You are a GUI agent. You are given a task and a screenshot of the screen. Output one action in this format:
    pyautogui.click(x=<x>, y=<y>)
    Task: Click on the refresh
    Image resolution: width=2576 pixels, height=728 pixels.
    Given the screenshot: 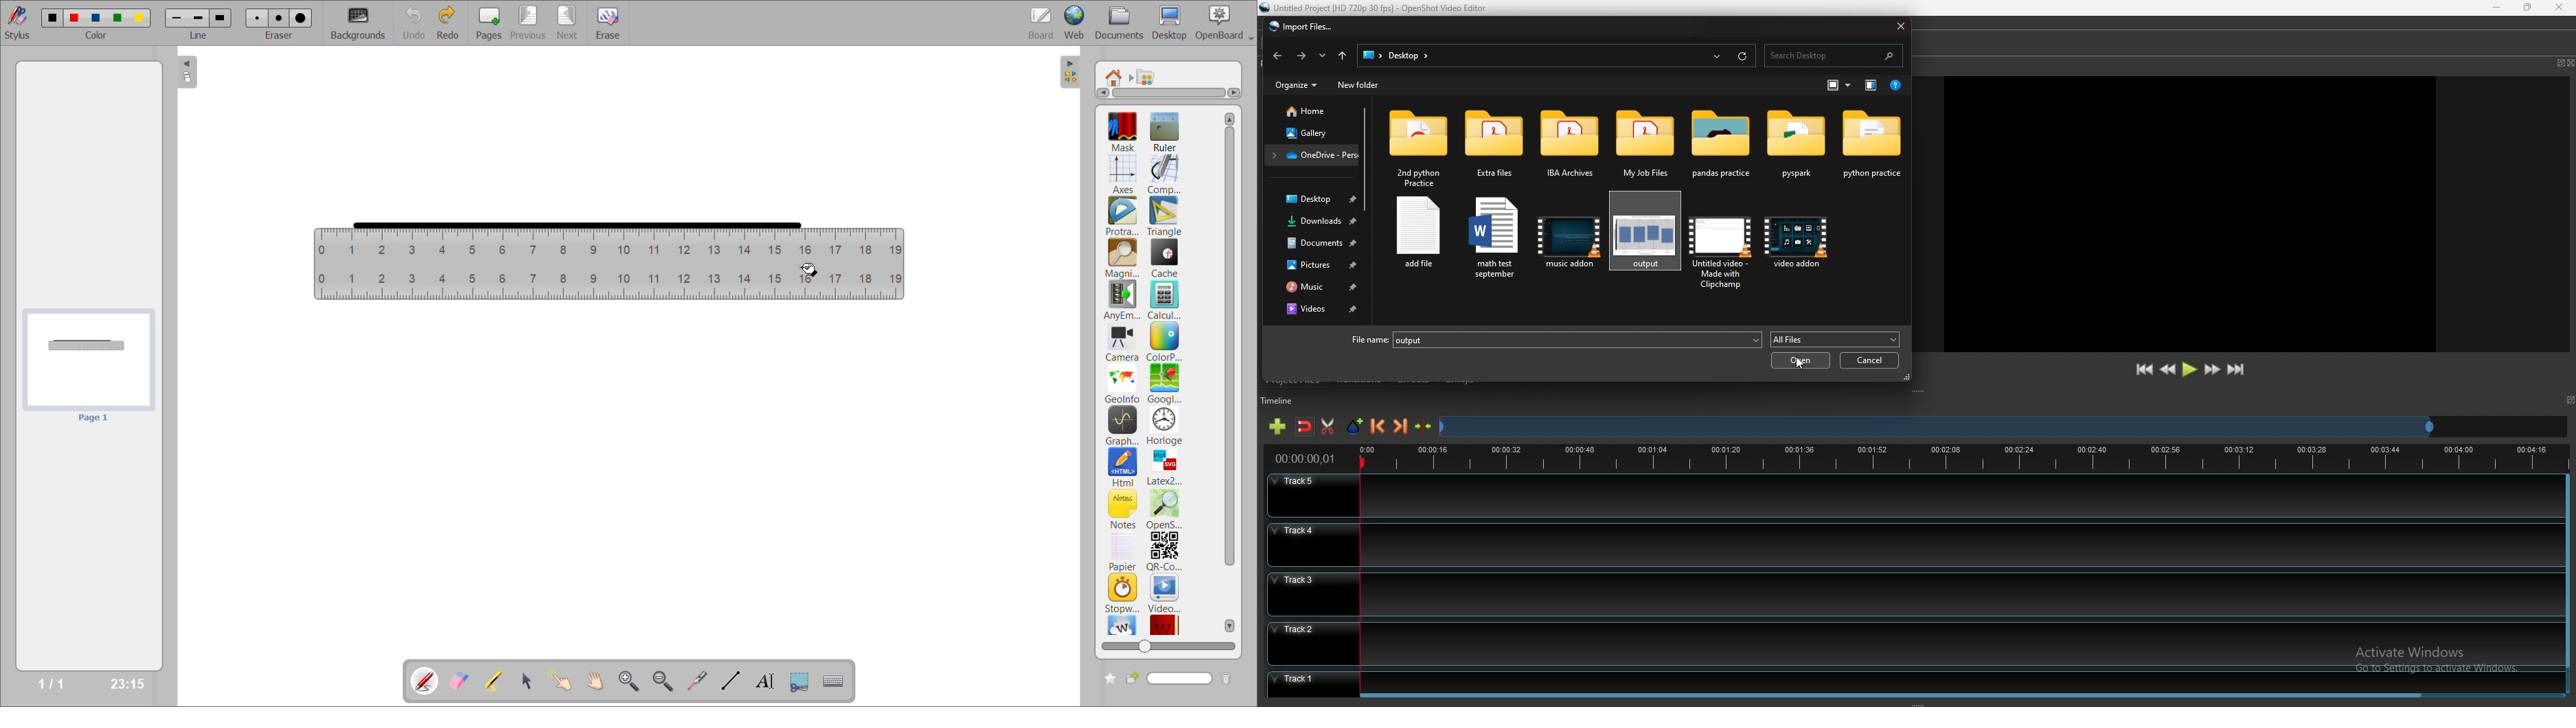 What is the action you would take?
    pyautogui.click(x=1743, y=56)
    